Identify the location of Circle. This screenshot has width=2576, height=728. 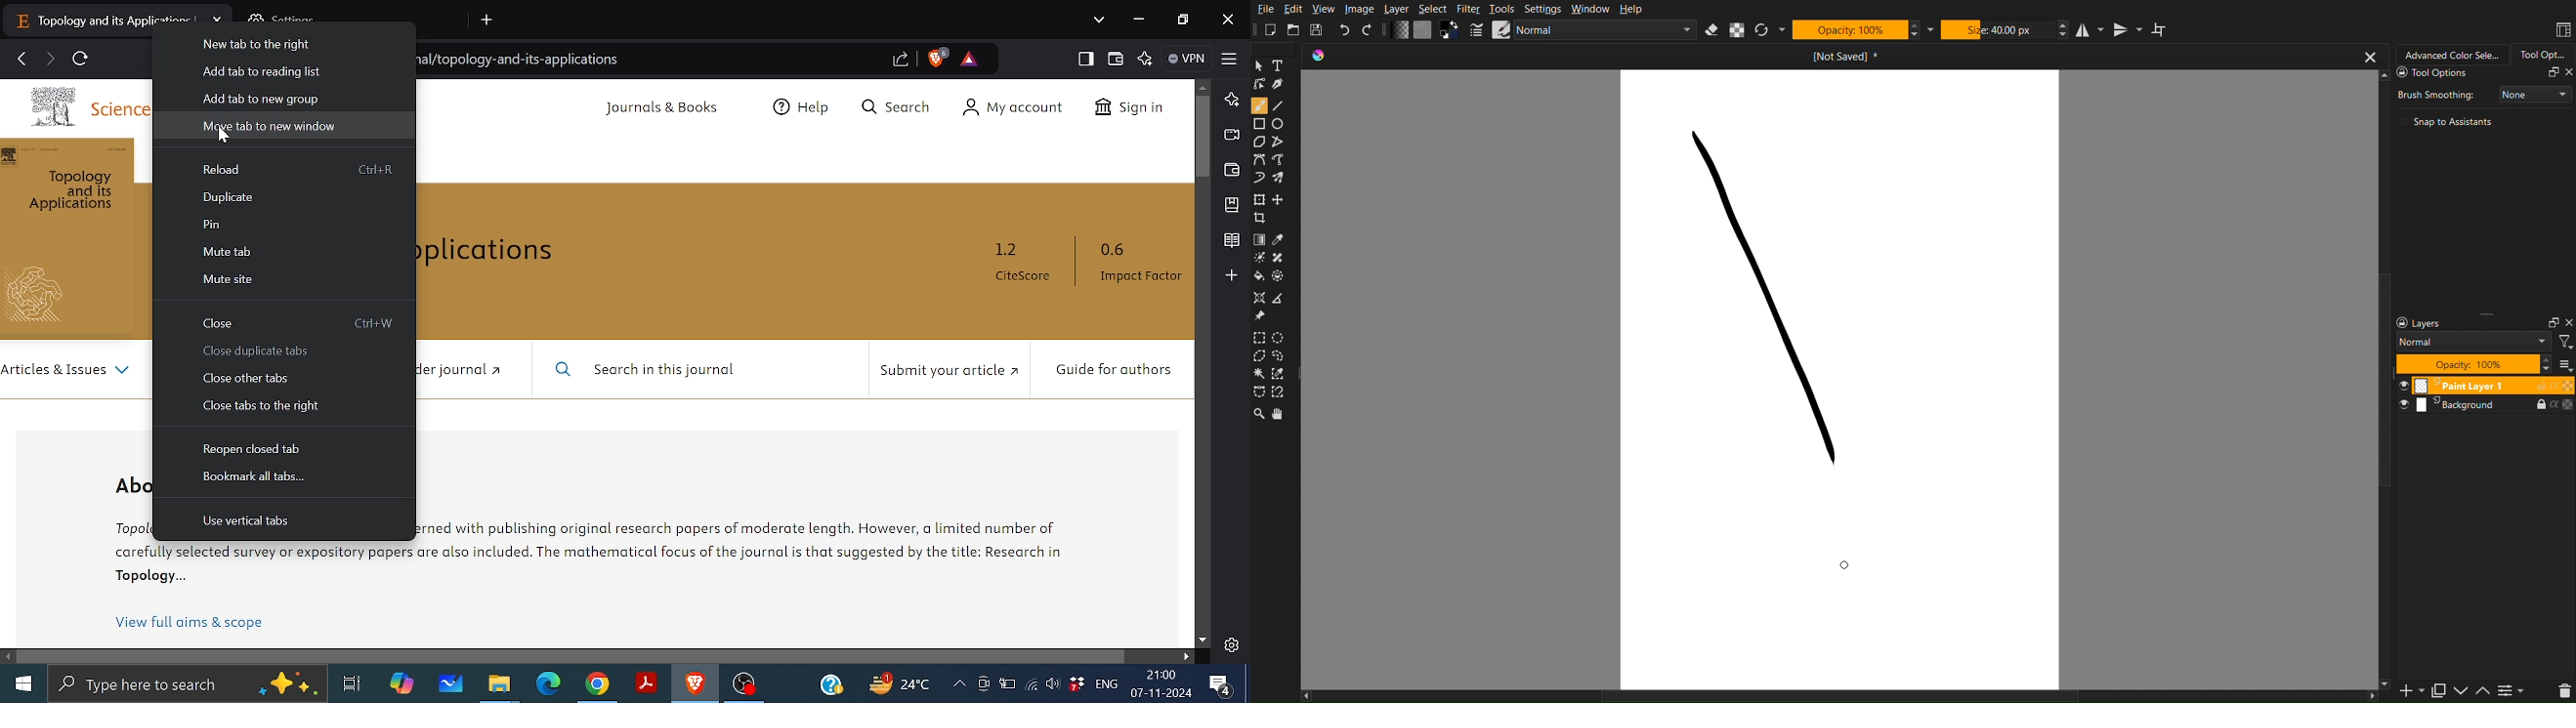
(1281, 124).